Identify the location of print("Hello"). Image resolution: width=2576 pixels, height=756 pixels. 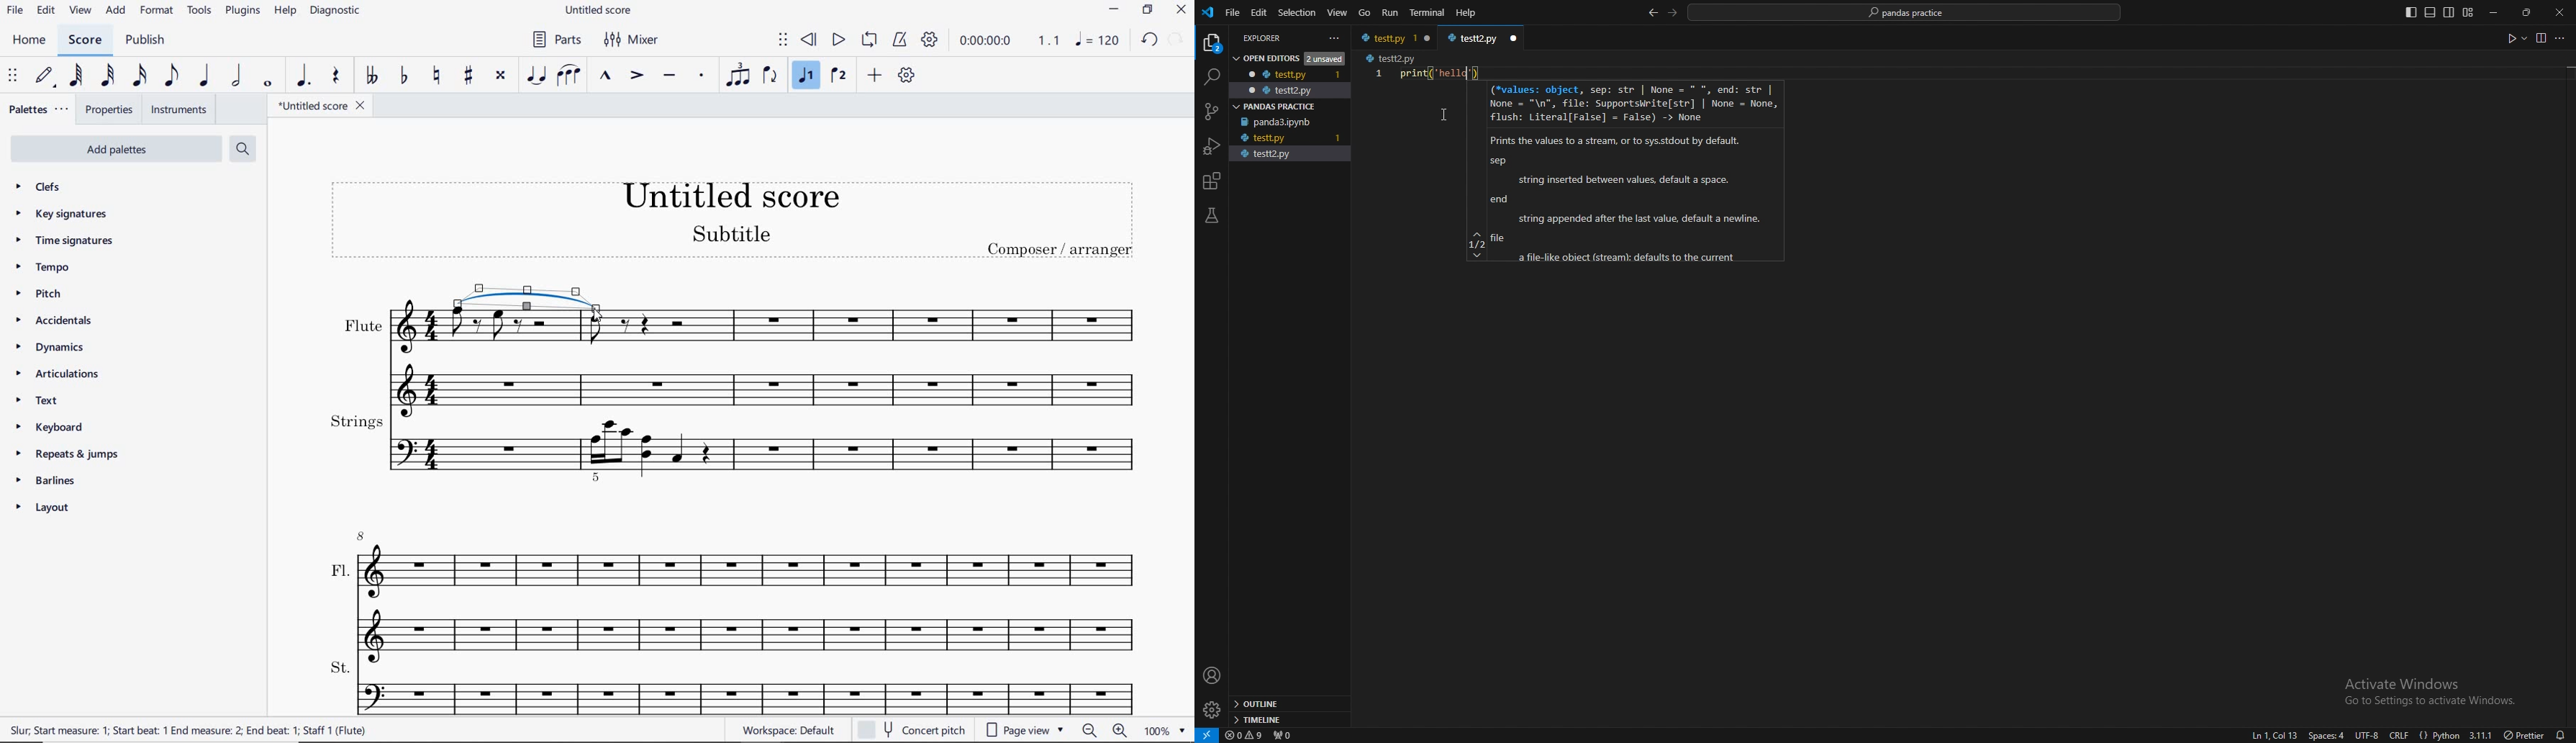
(1436, 73).